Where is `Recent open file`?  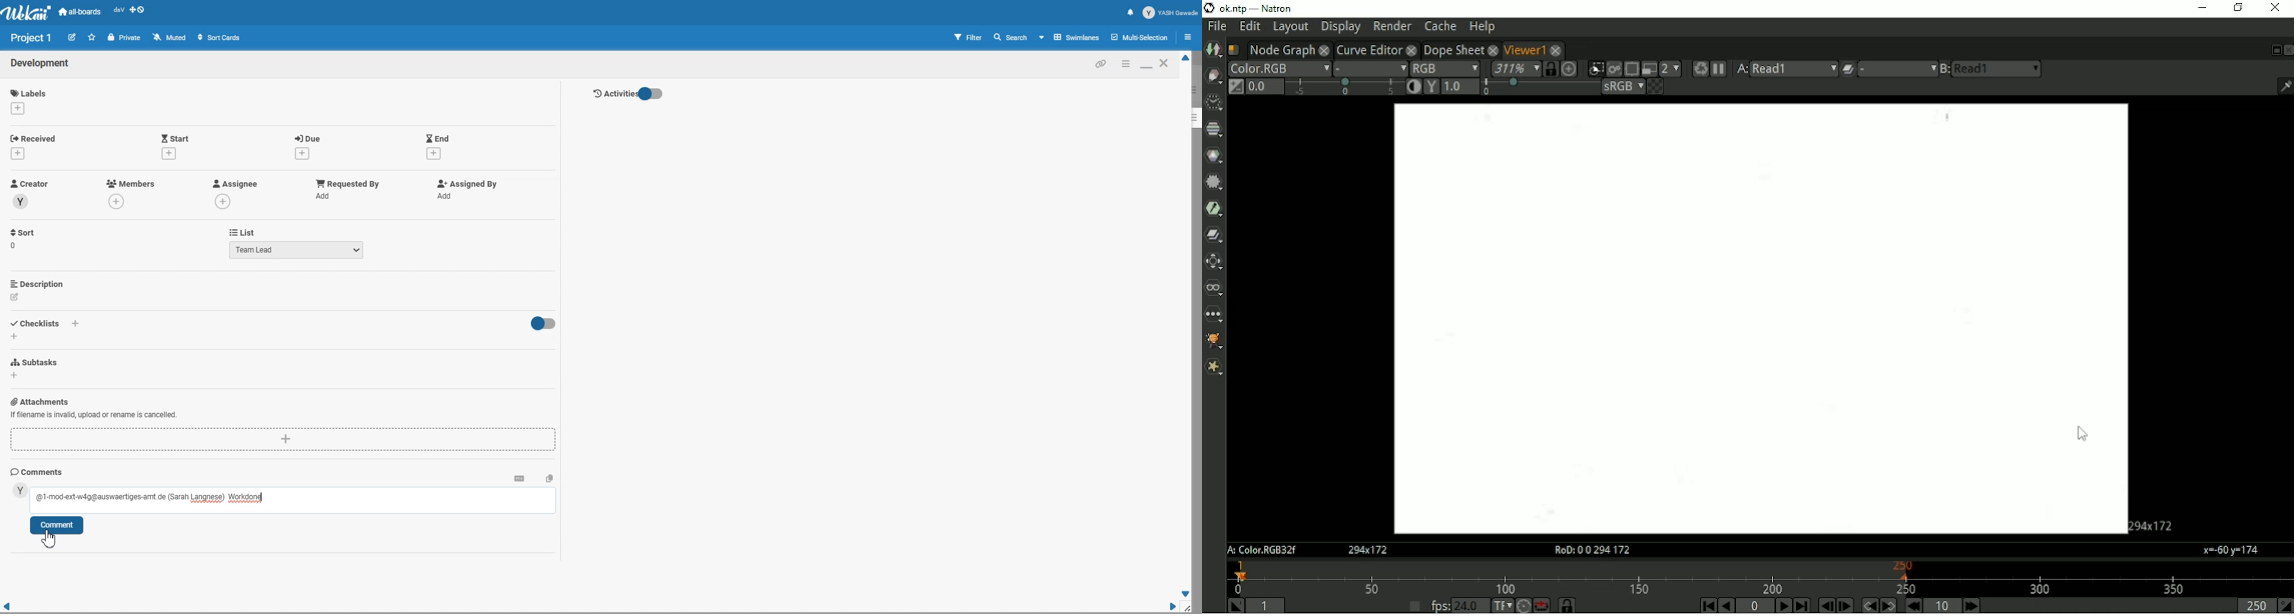
Recent open file is located at coordinates (118, 12).